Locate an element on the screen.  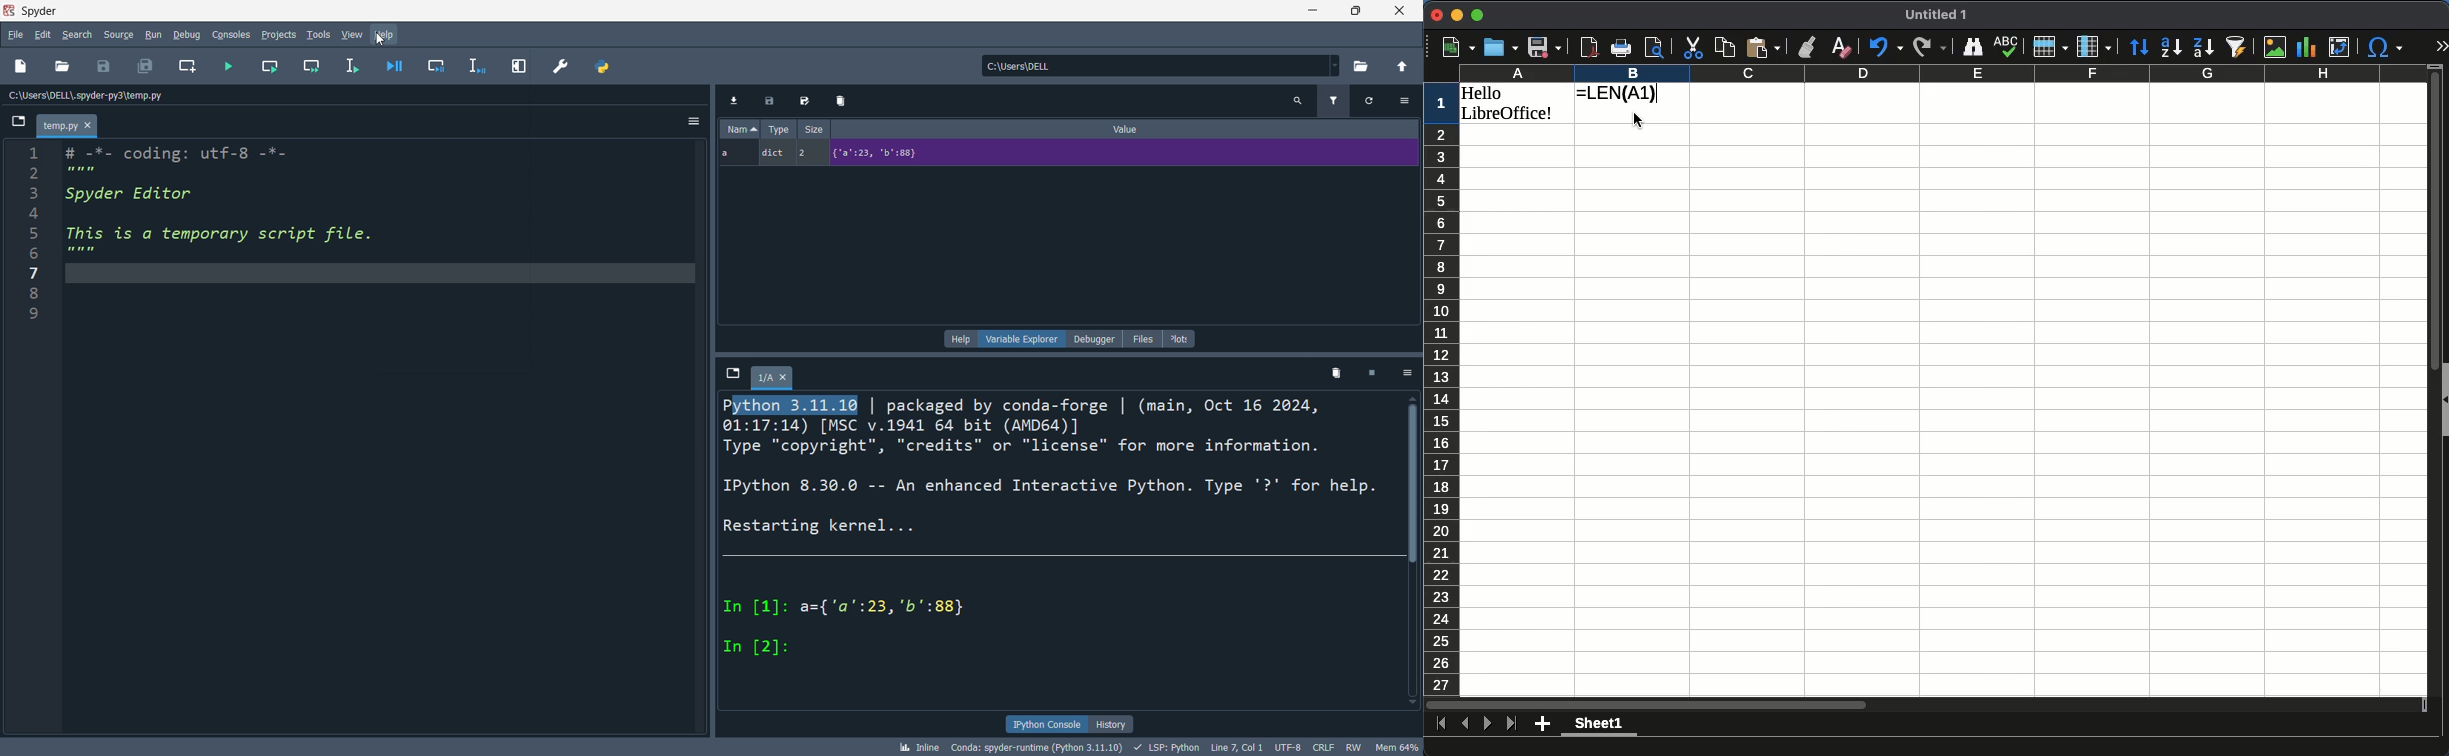
special character is located at coordinates (2383, 44).